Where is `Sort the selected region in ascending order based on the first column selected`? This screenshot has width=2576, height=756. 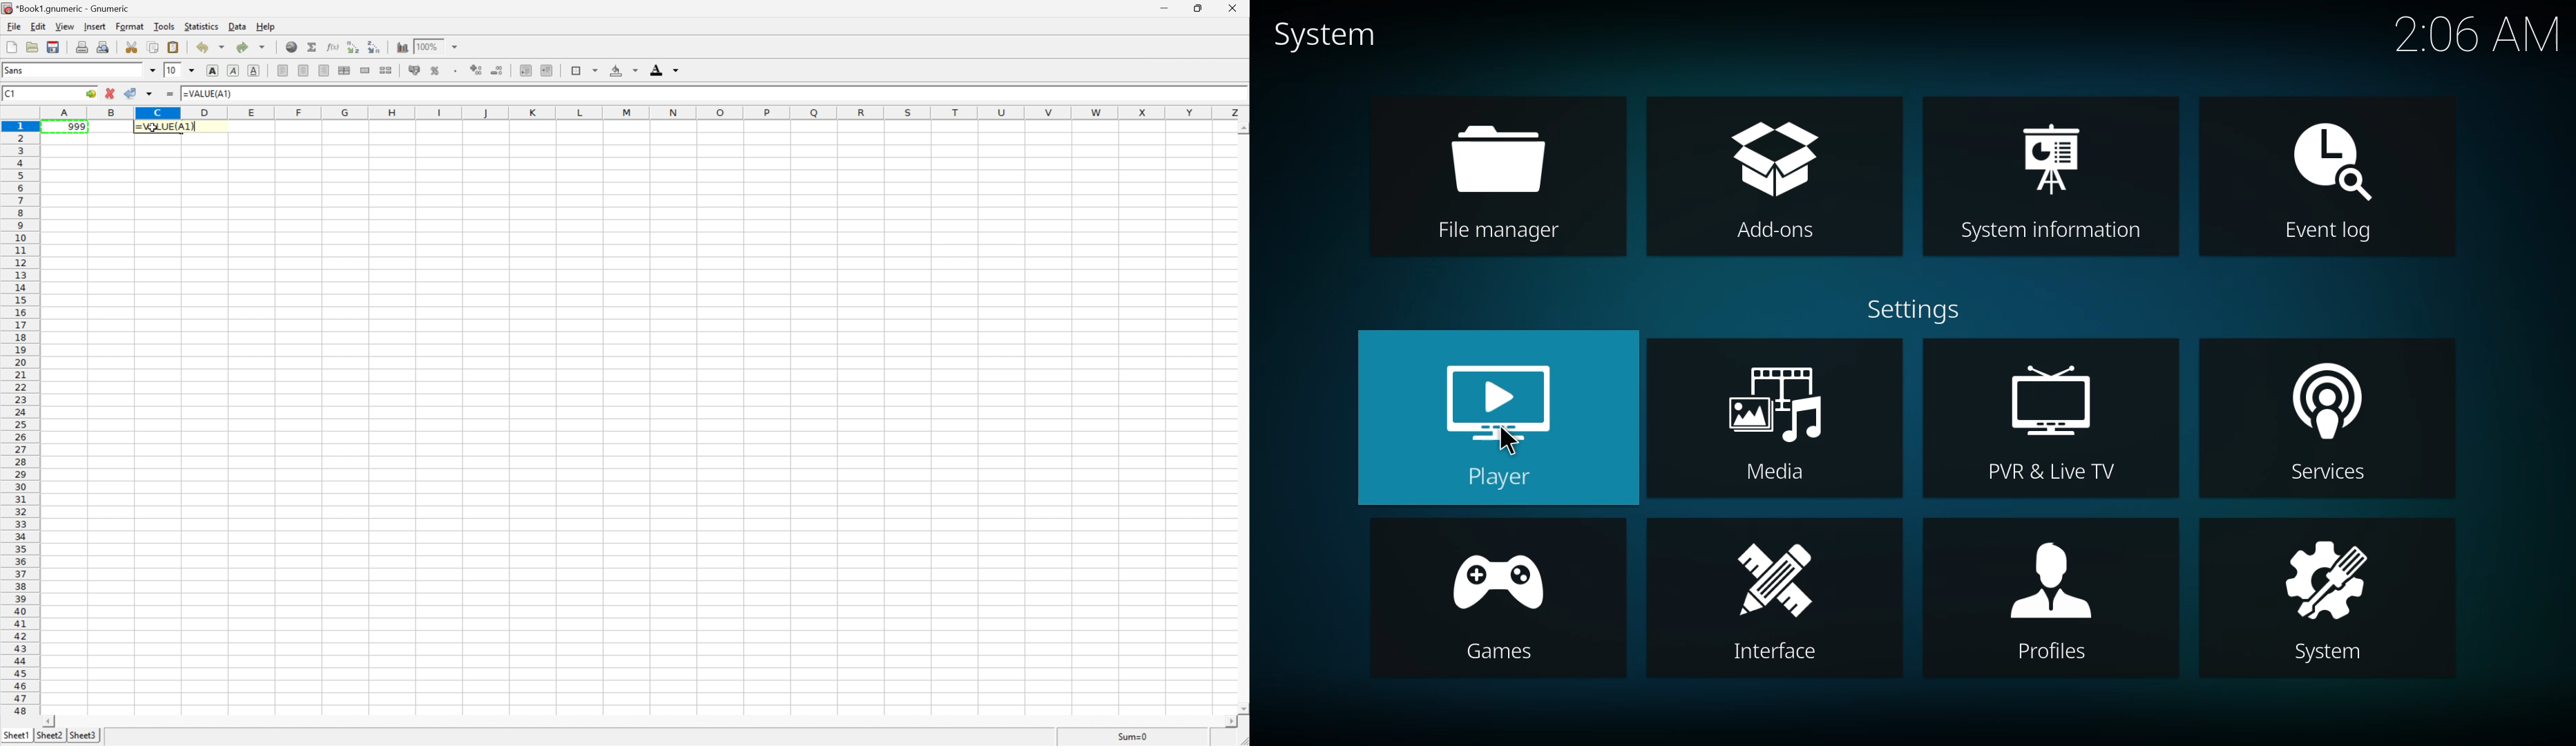 Sort the selected region in ascending order based on the first column selected is located at coordinates (353, 46).